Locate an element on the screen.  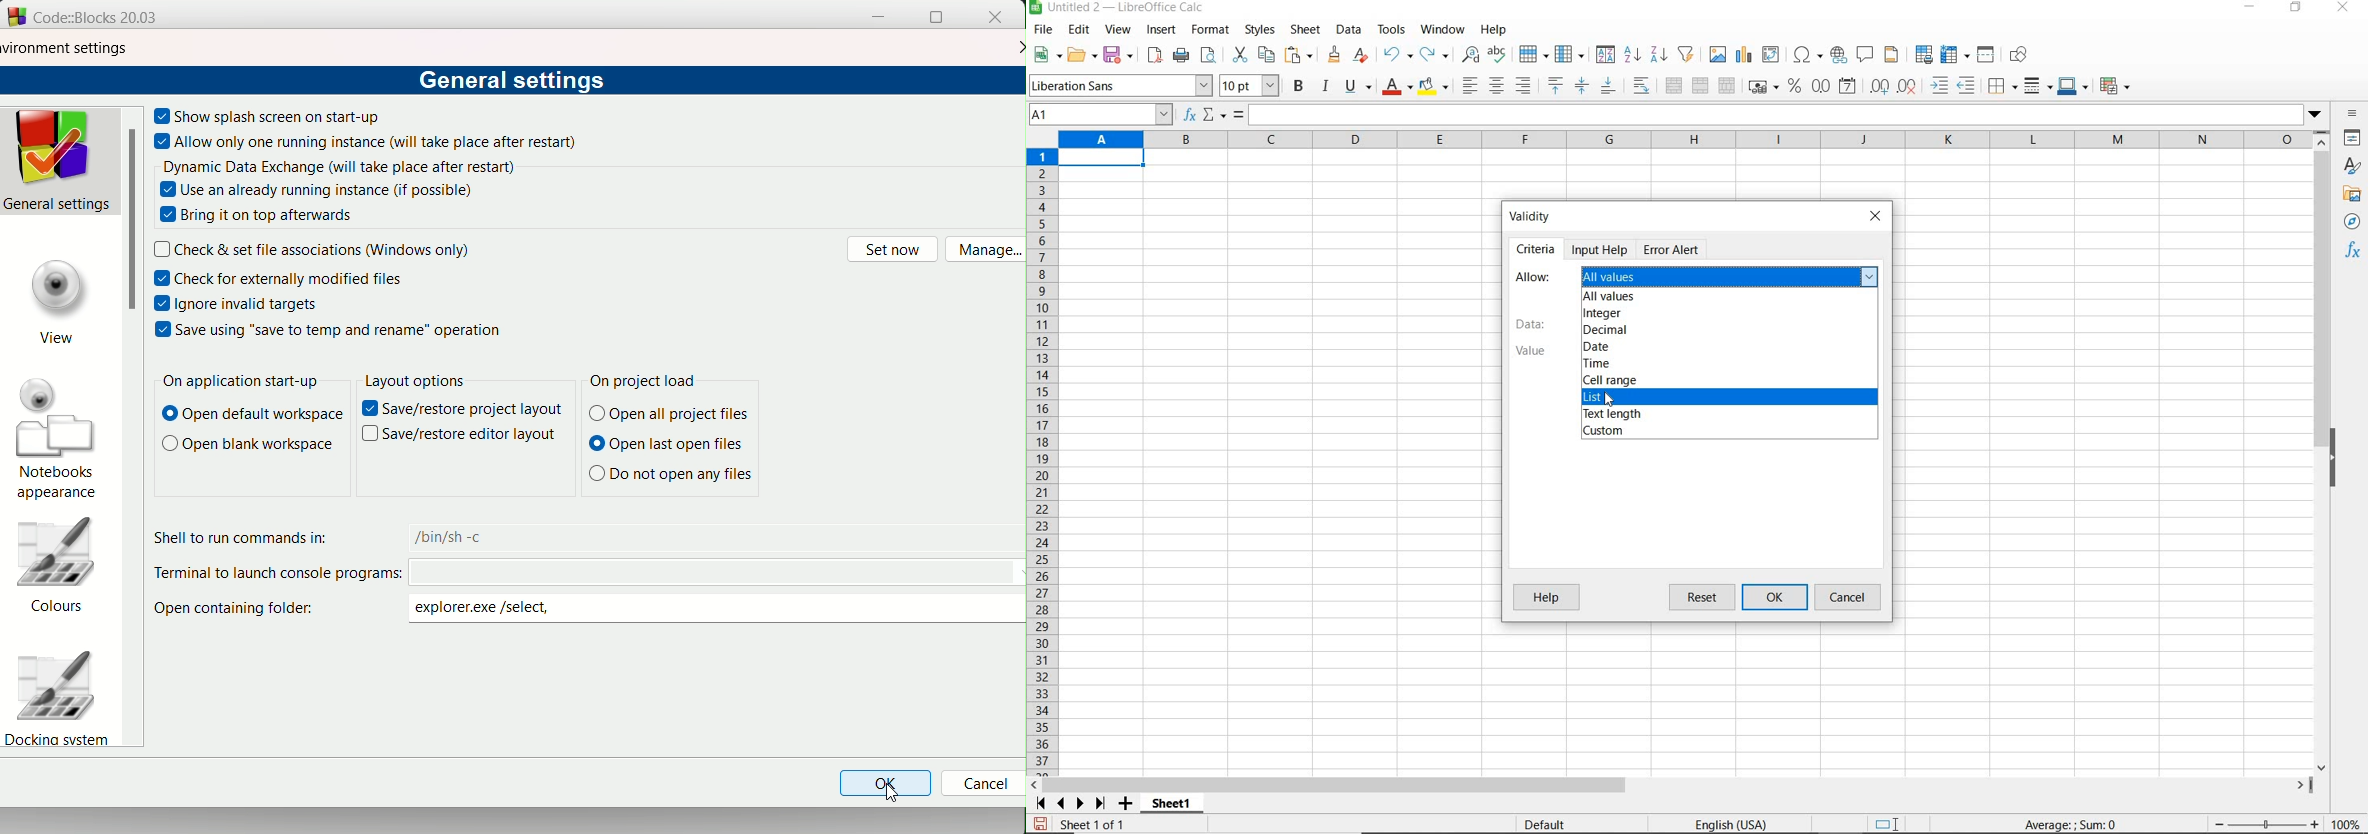
navigator is located at coordinates (2354, 225).